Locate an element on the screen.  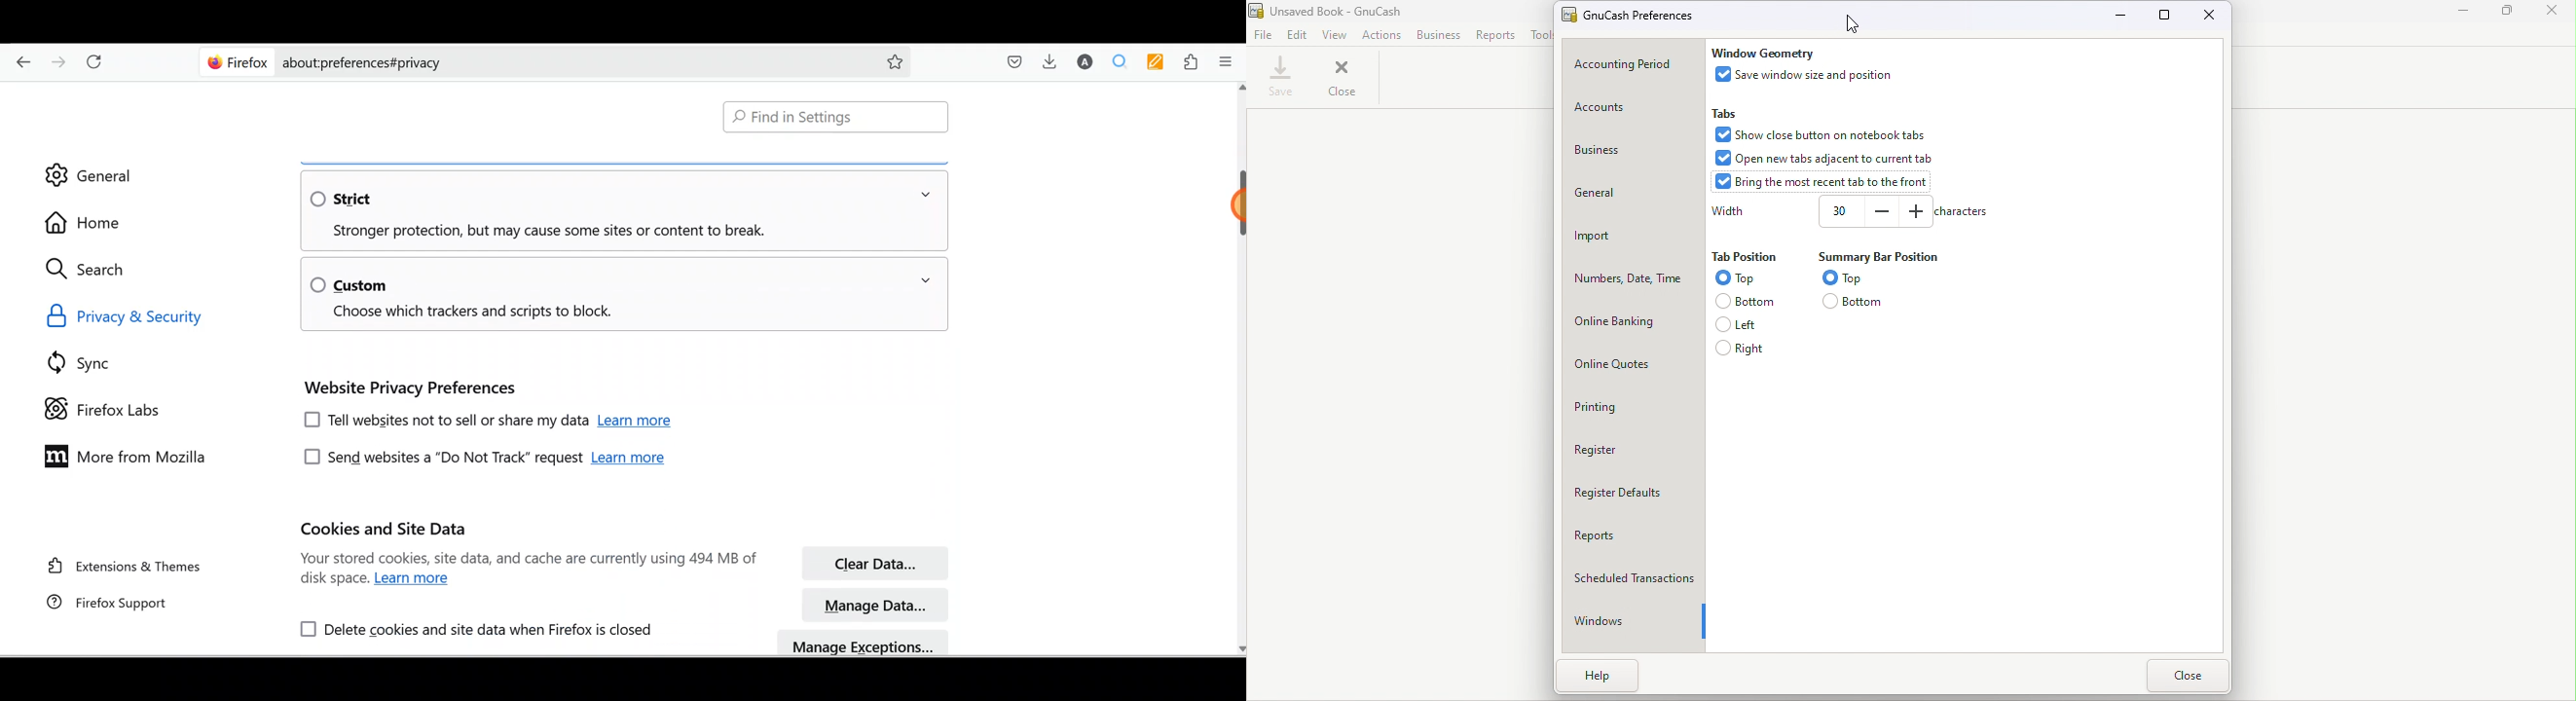
Find in Settings is located at coordinates (837, 117).